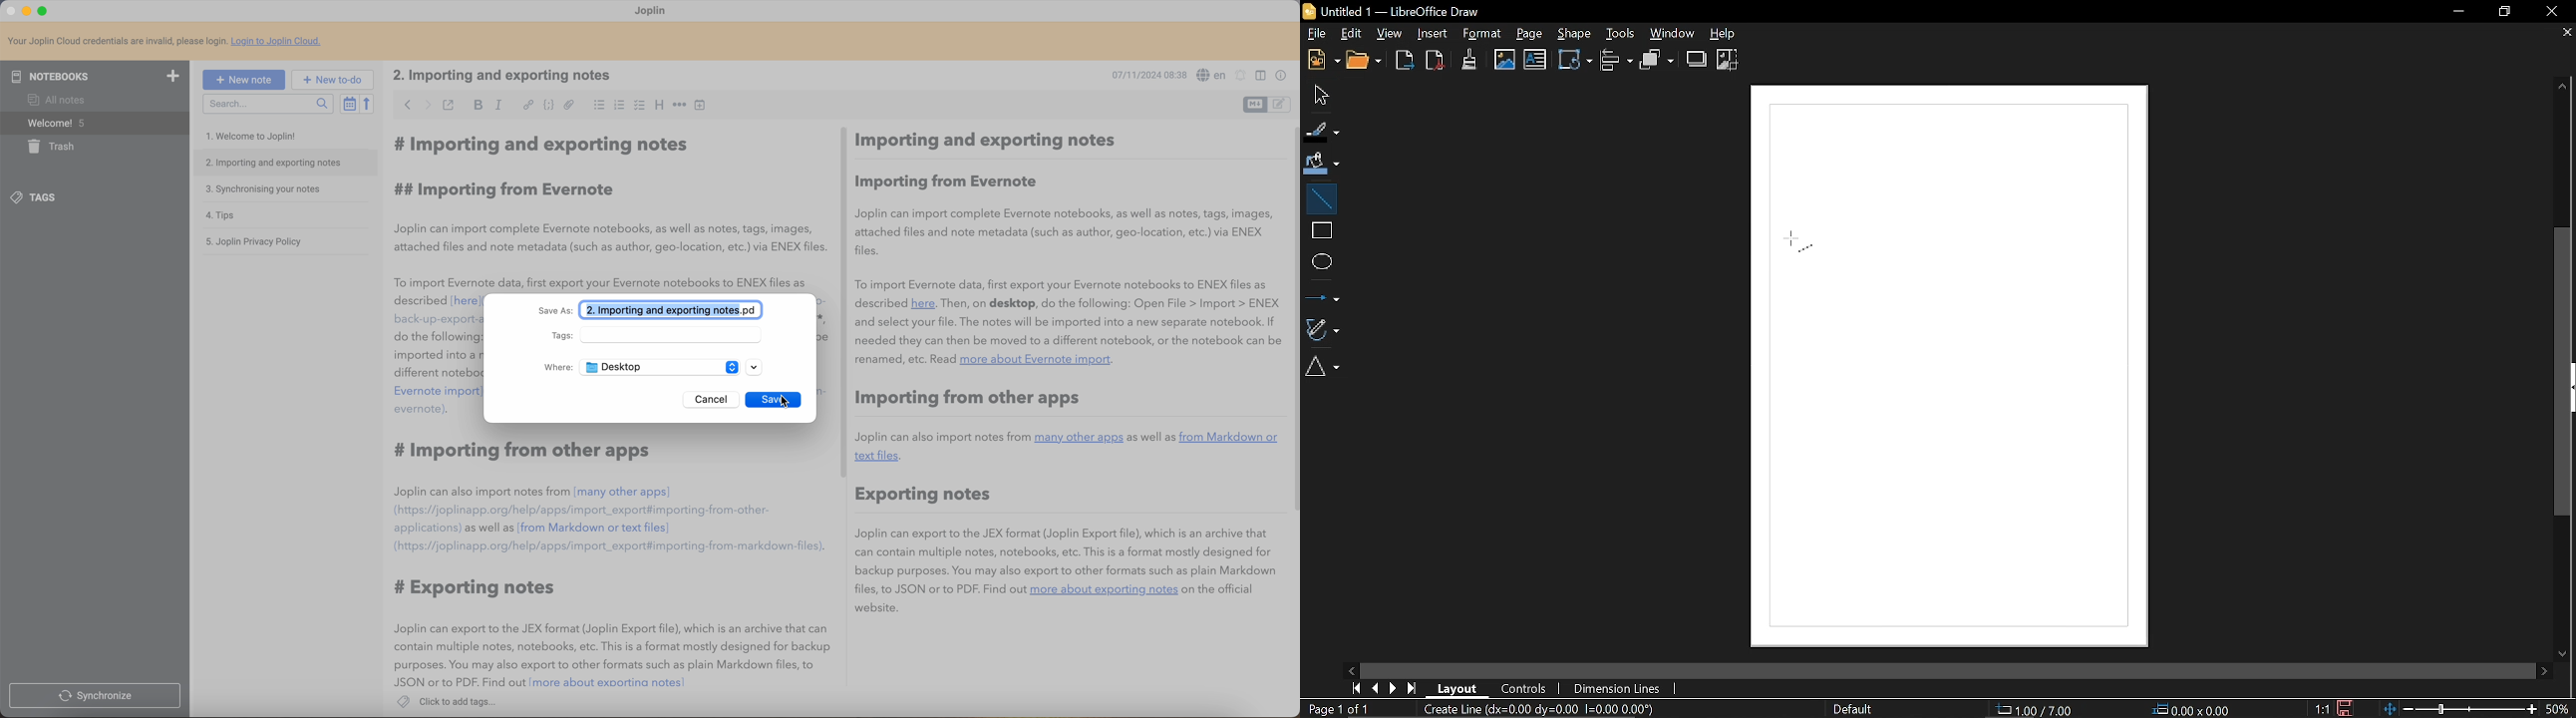  Describe the element at coordinates (98, 75) in the screenshot. I see `notebooks` at that location.